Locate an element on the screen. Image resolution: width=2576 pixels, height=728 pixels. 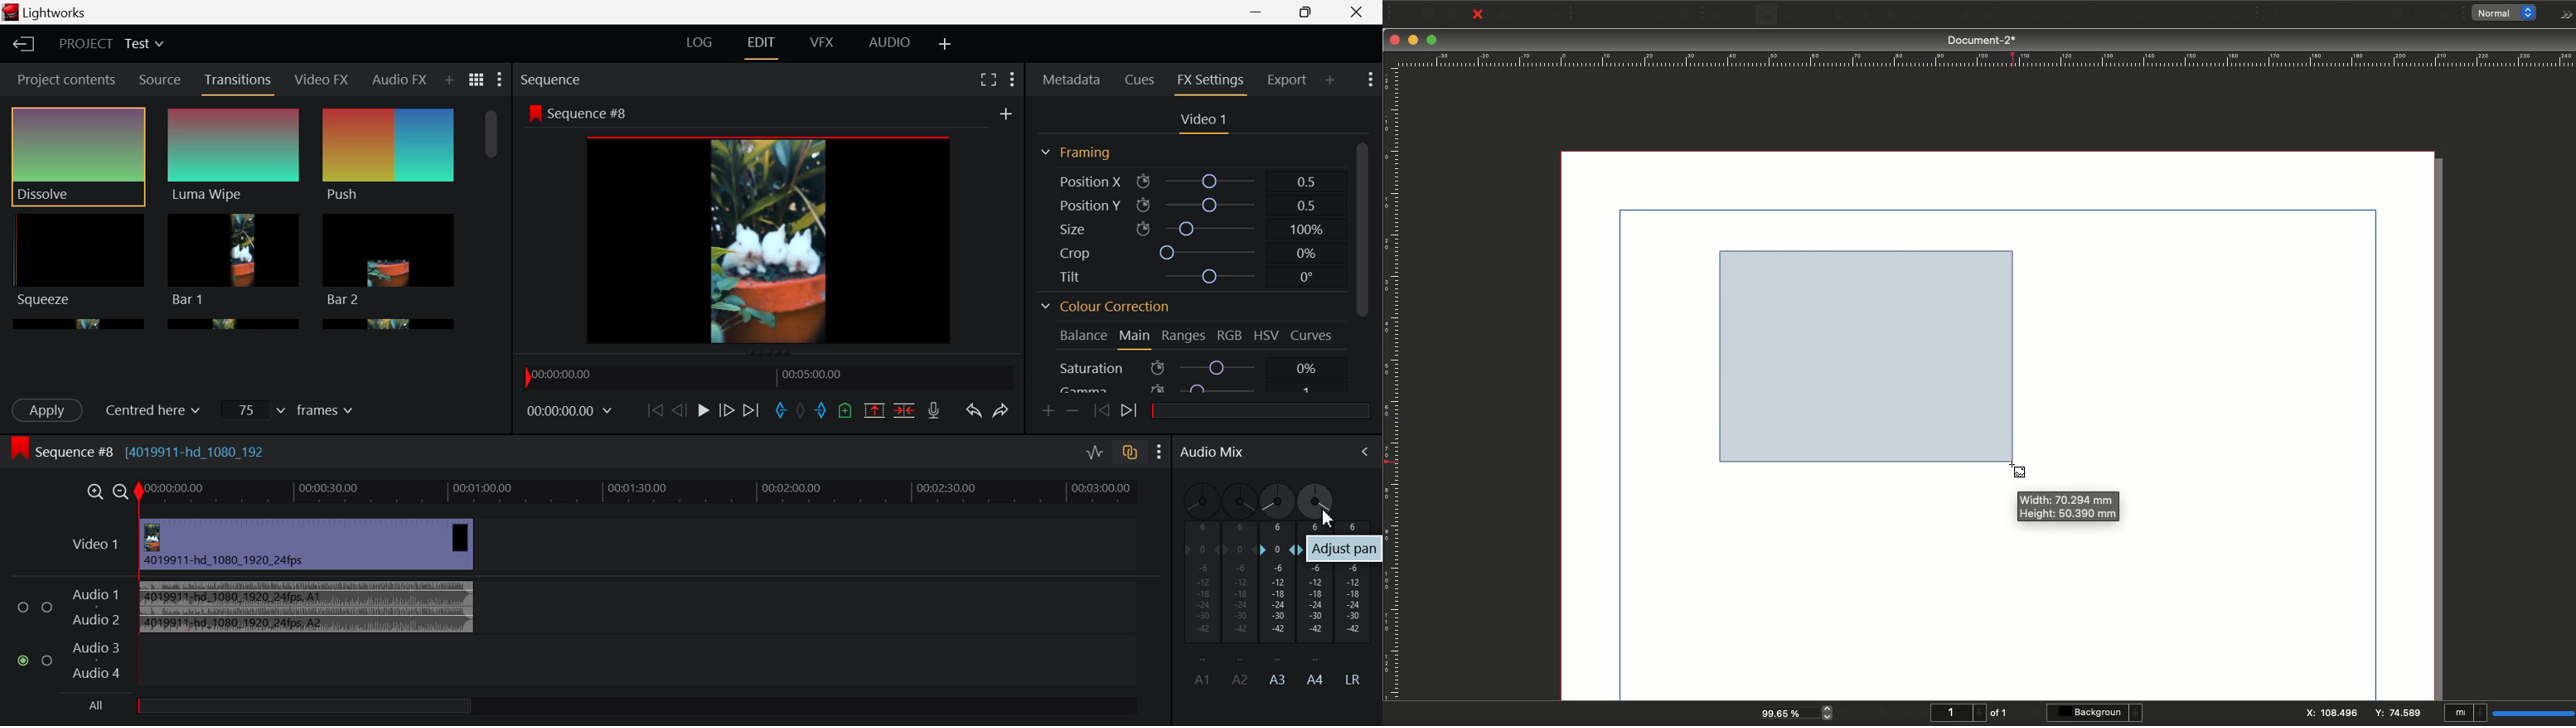
PDF text field is located at coordinates (2345, 15).